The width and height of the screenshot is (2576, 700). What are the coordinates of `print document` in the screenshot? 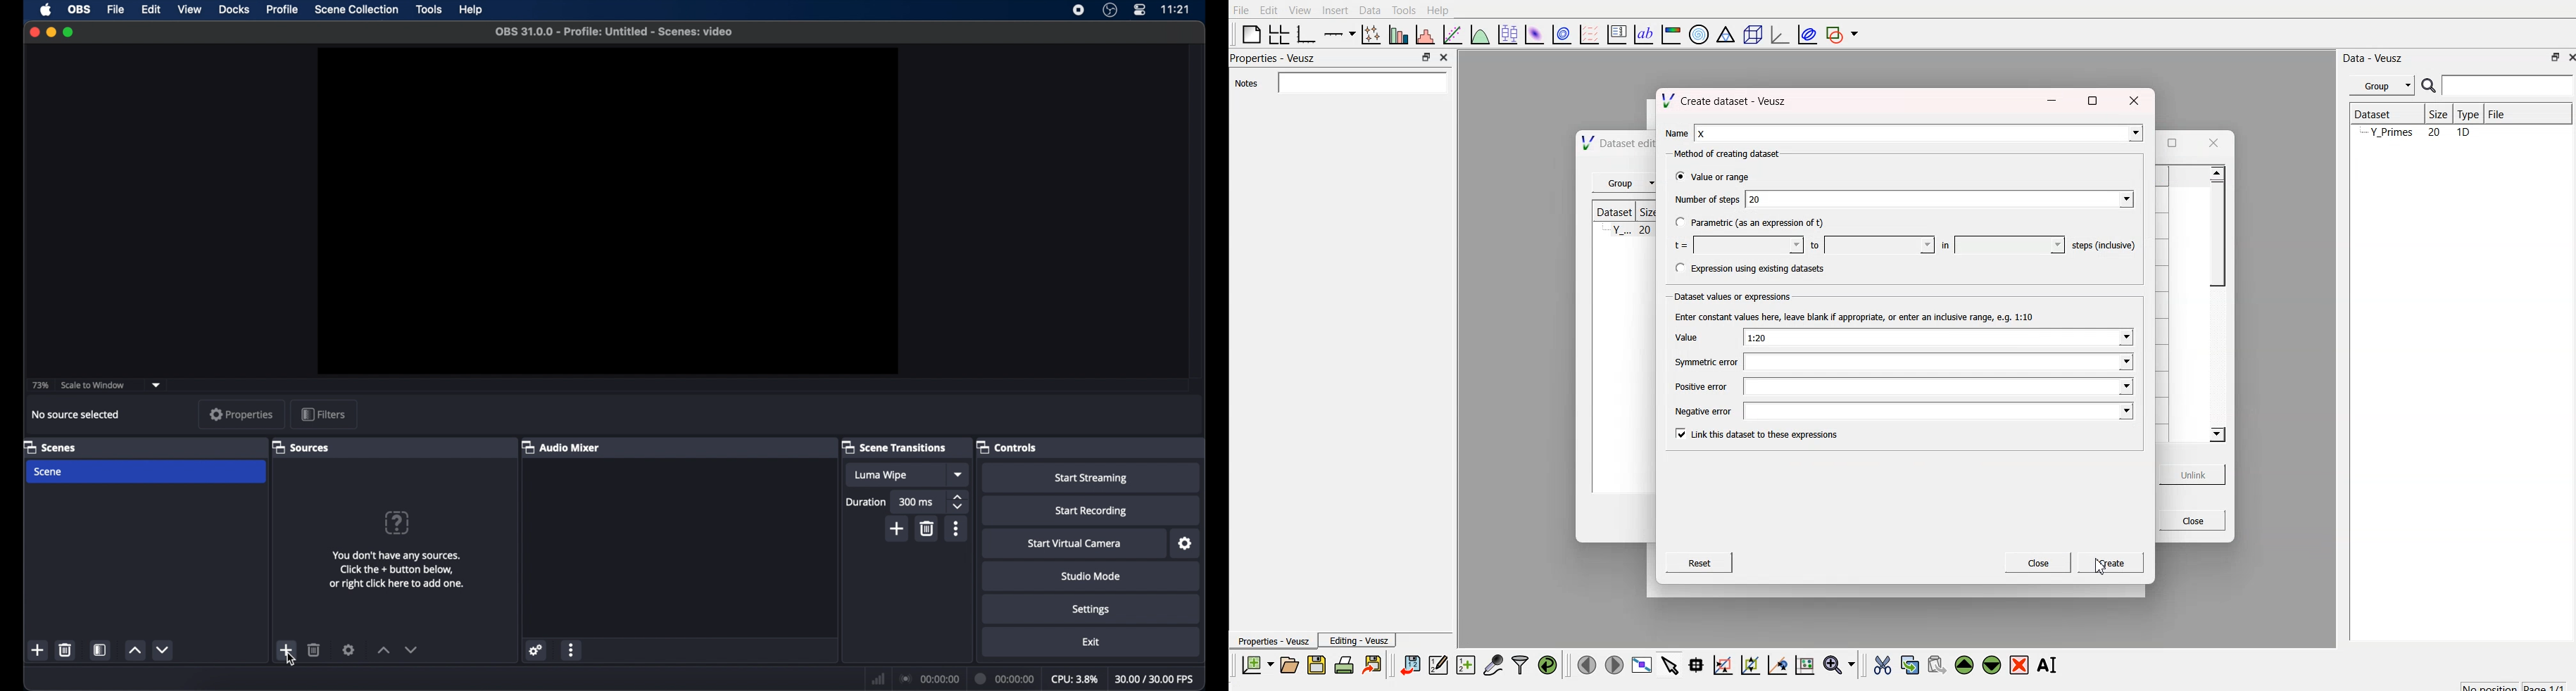 It's located at (1345, 666).